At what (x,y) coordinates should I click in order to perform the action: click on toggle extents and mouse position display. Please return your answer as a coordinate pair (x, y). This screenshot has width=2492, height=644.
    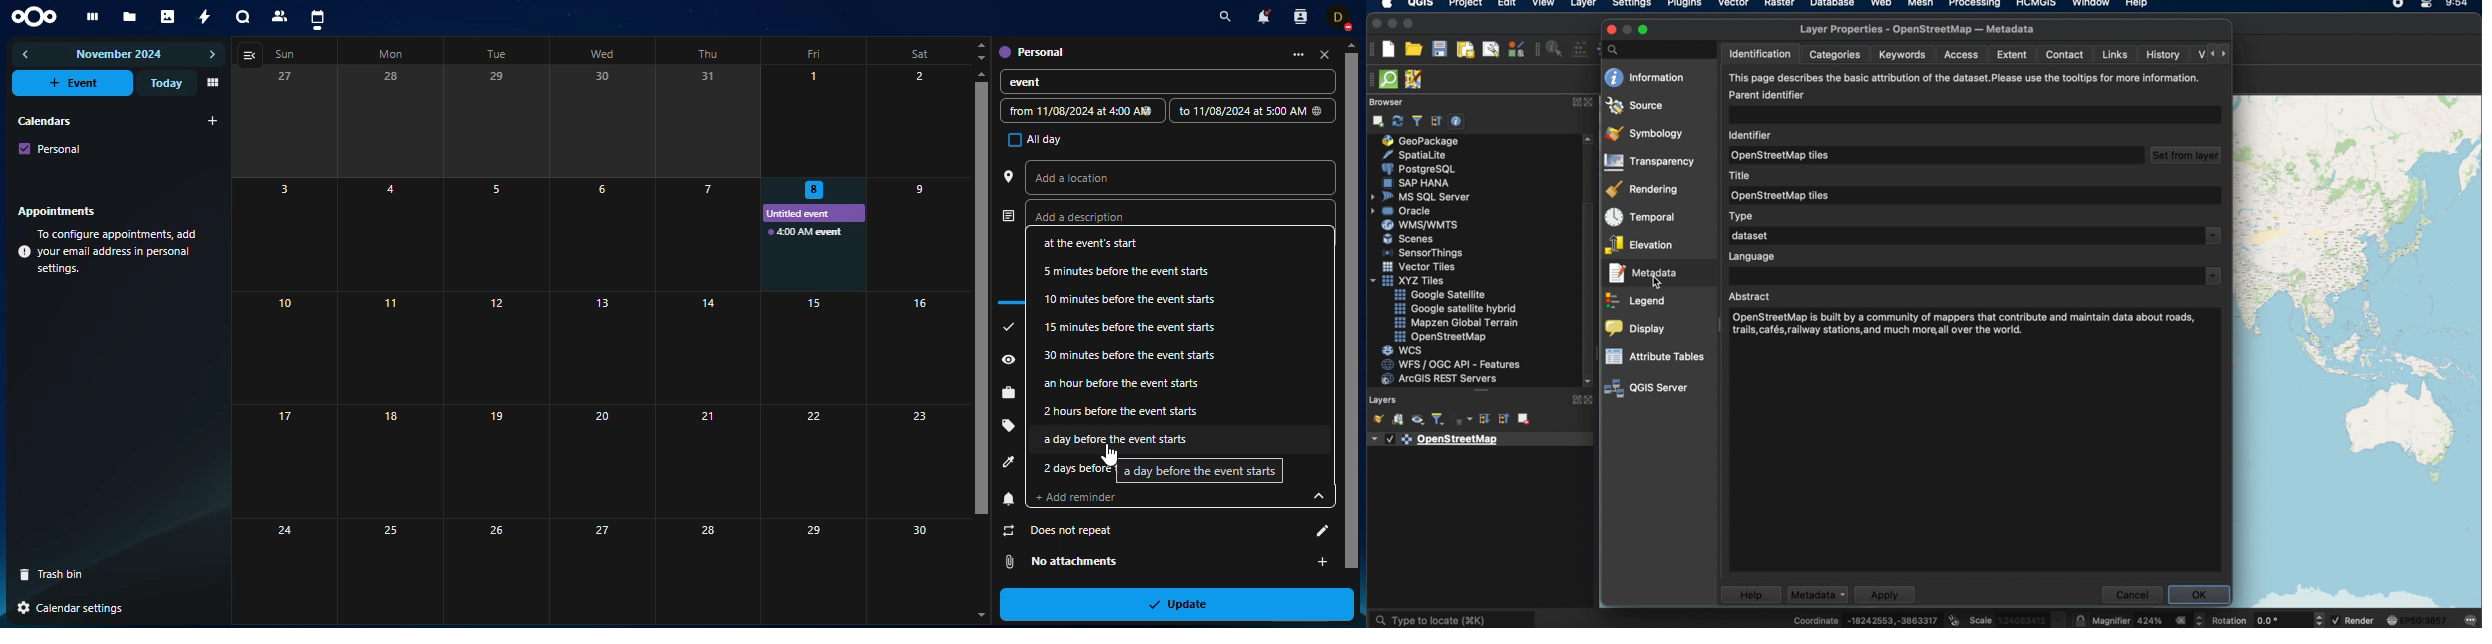
    Looking at the image, I should click on (1956, 617).